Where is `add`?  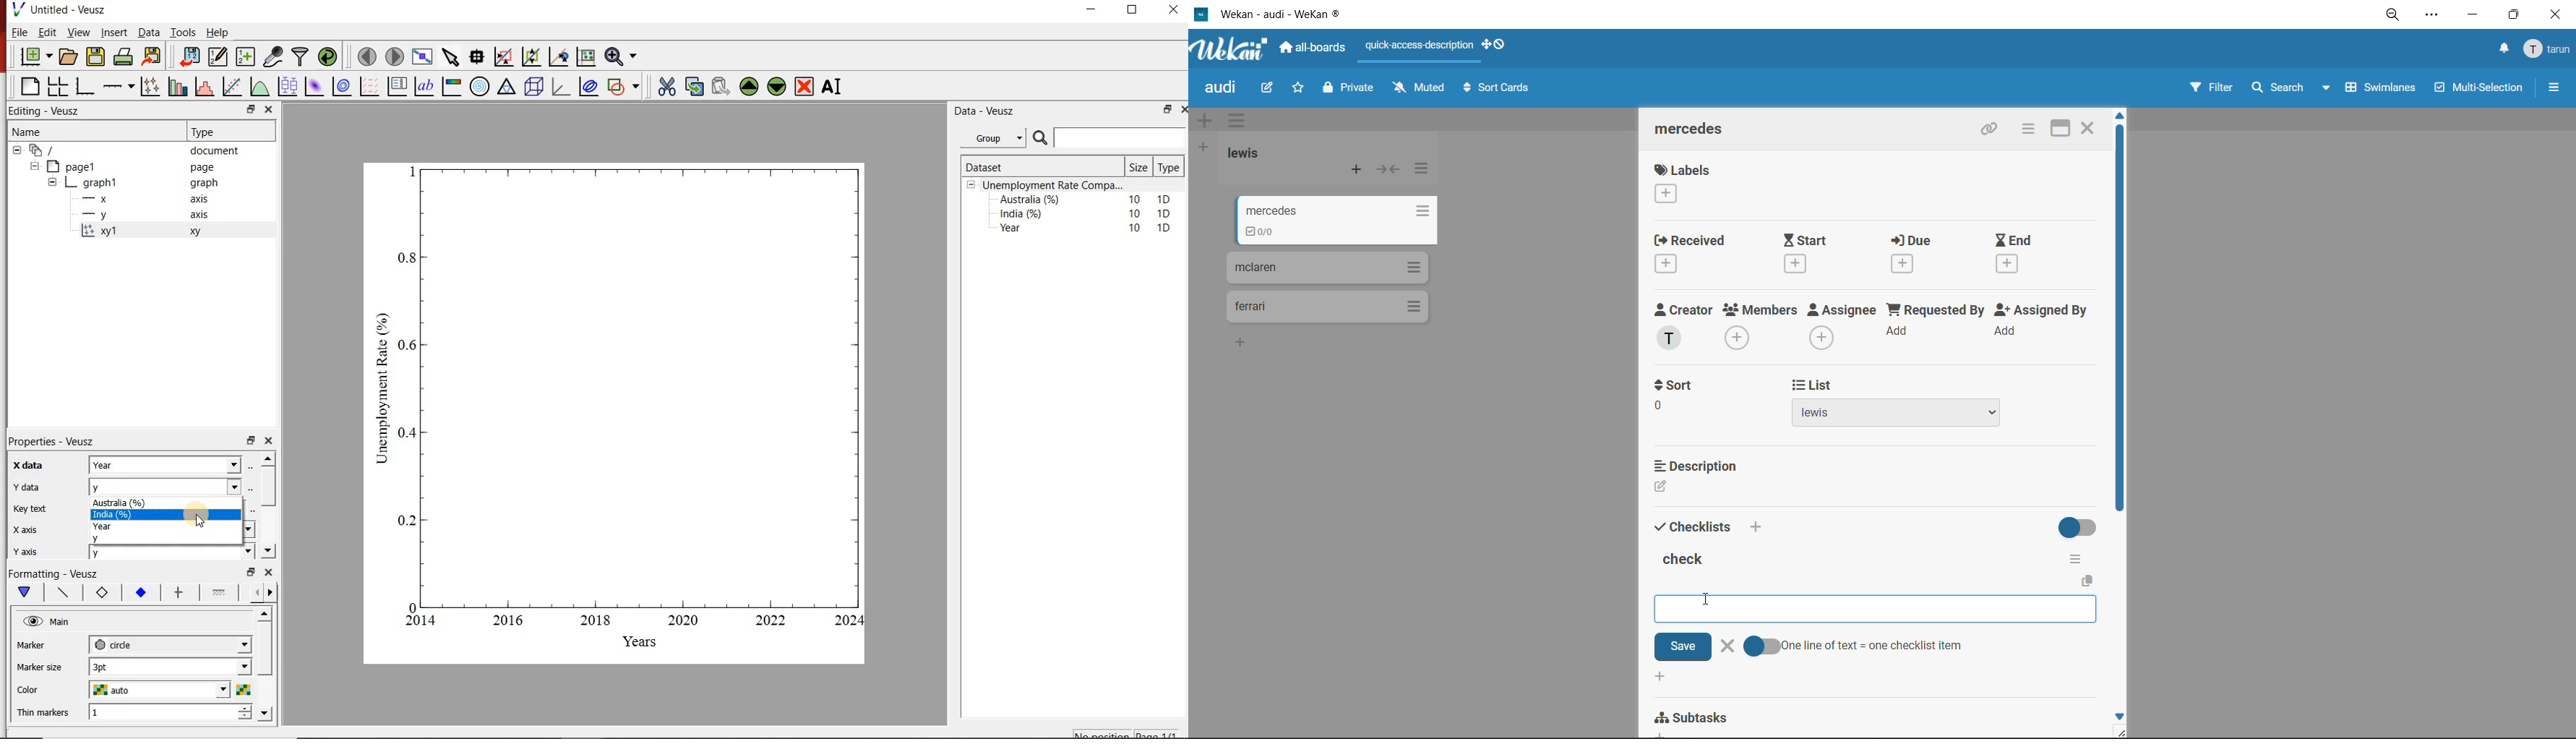
add is located at coordinates (1659, 678).